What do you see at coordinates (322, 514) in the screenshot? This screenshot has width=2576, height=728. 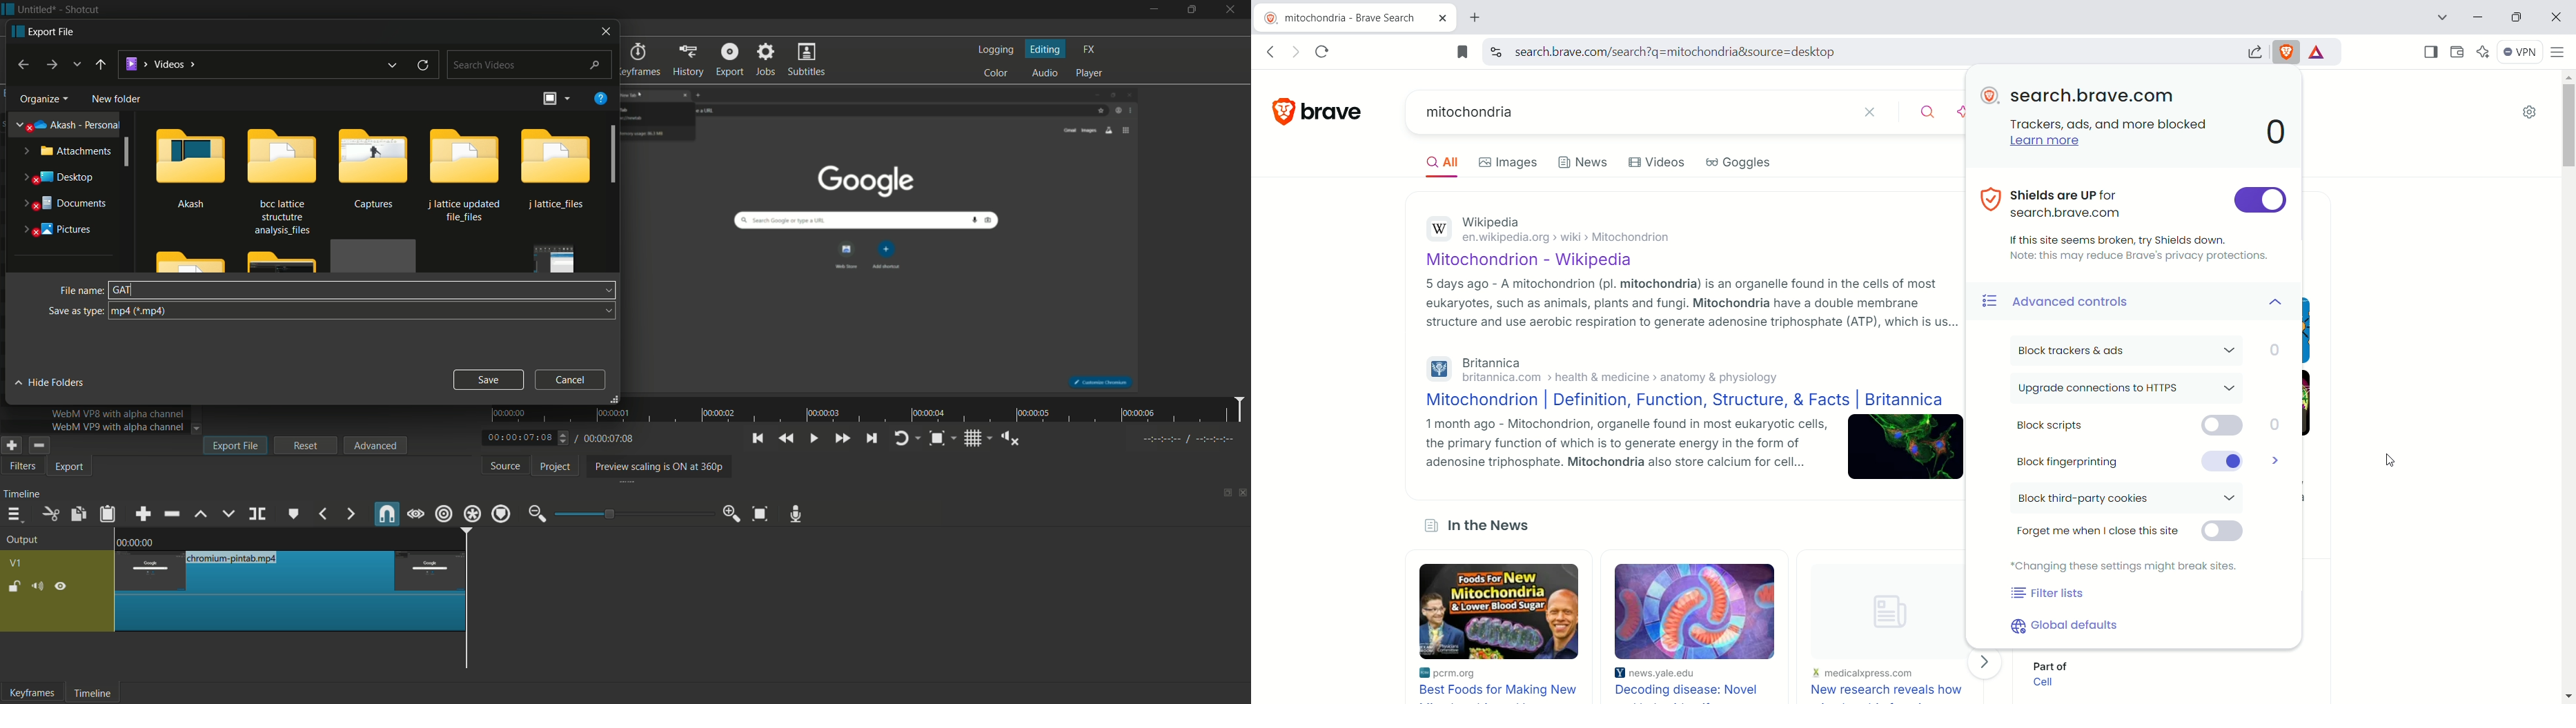 I see `previous marker` at bounding box center [322, 514].